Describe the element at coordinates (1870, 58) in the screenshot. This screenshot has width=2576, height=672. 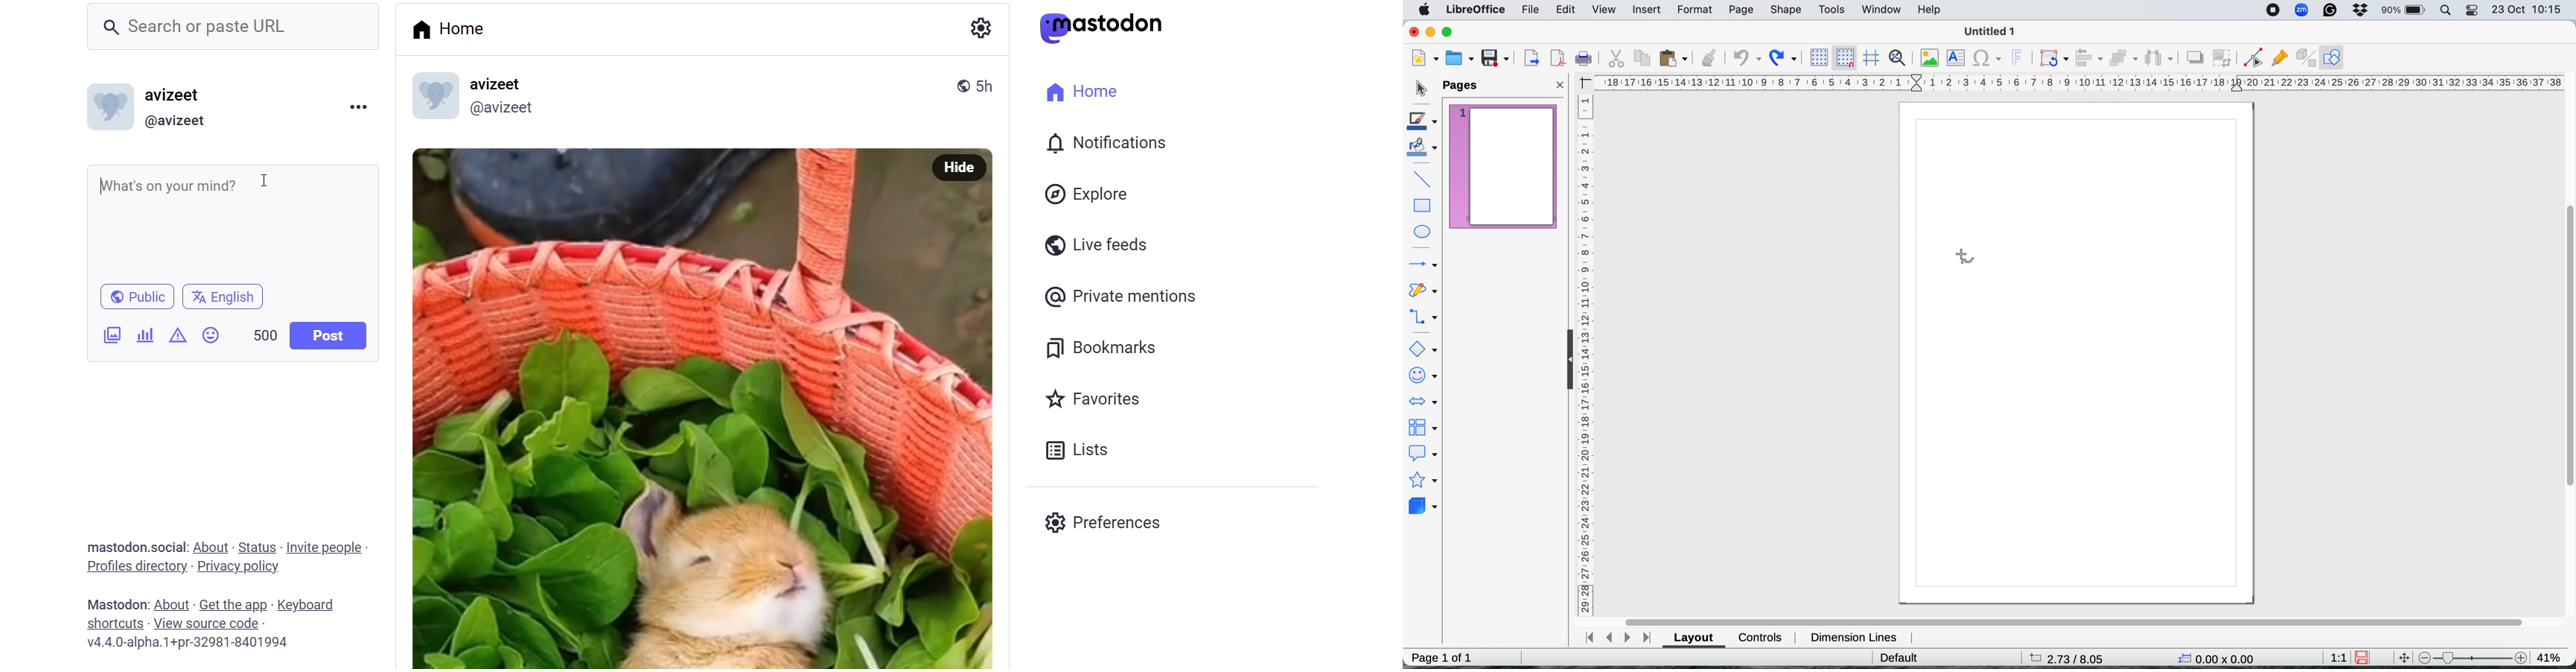
I see `helplines when moving` at that location.